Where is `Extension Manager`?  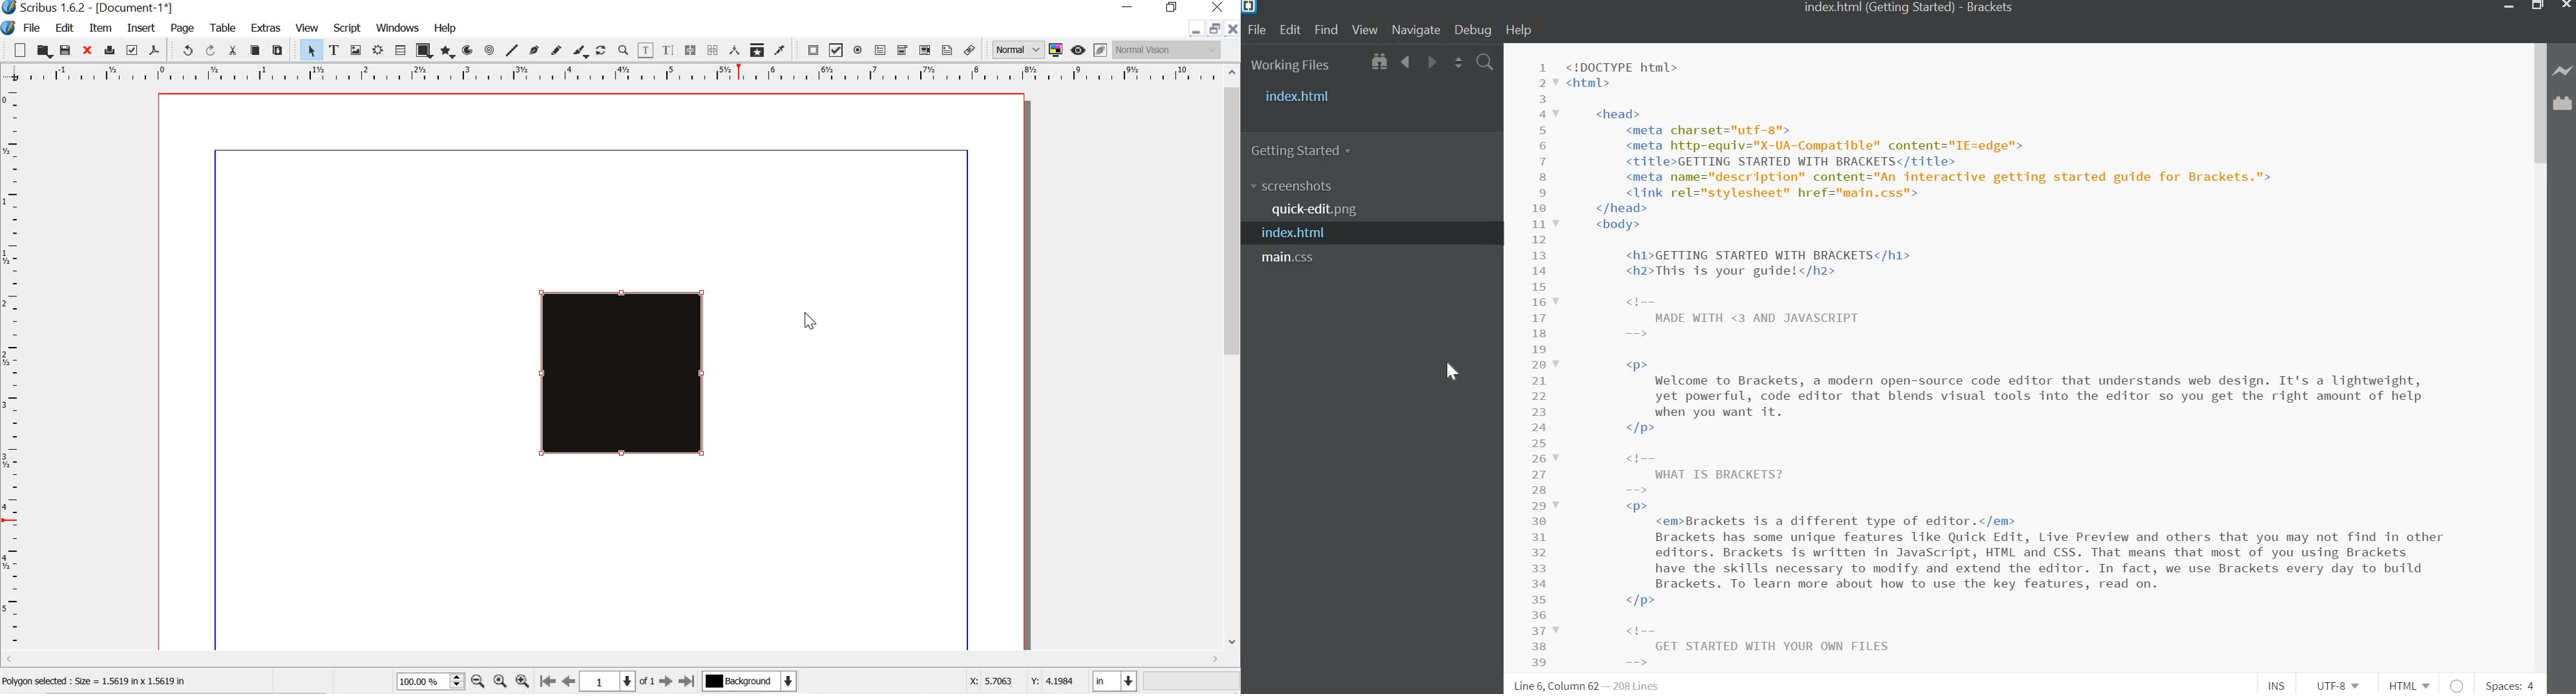
Extension Manager is located at coordinates (2564, 107).